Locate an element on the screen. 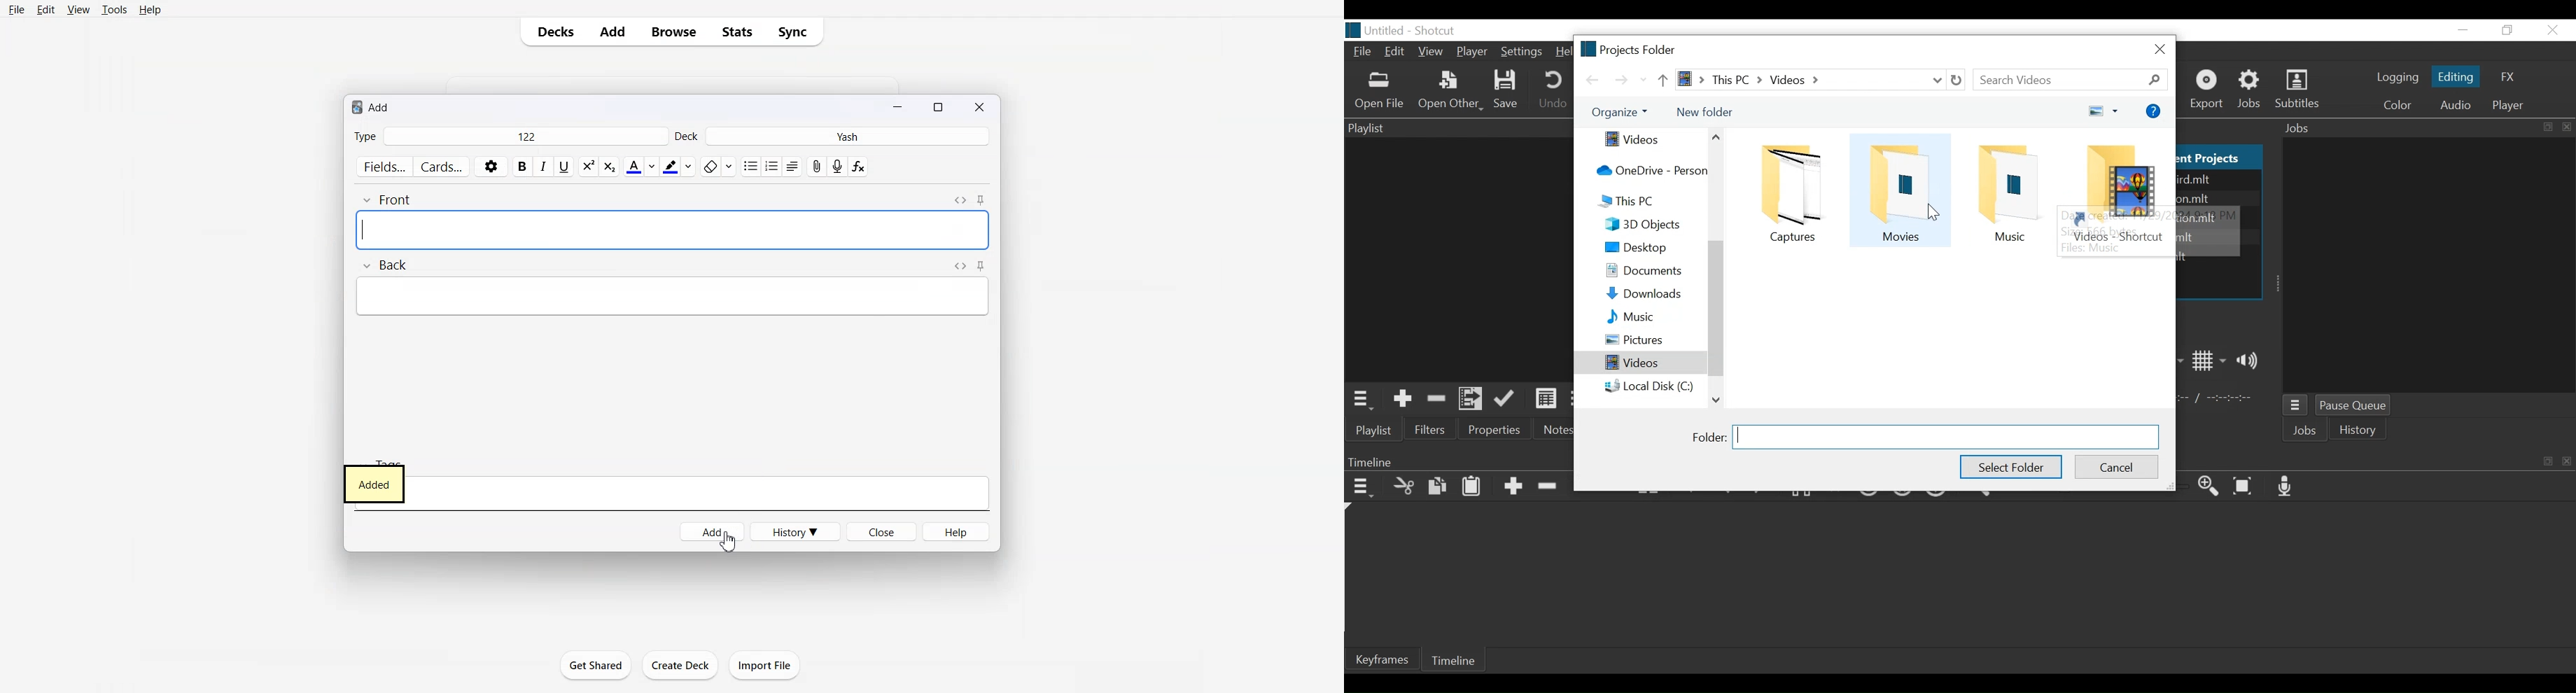 The image size is (2576, 700). Browse is located at coordinates (674, 31).